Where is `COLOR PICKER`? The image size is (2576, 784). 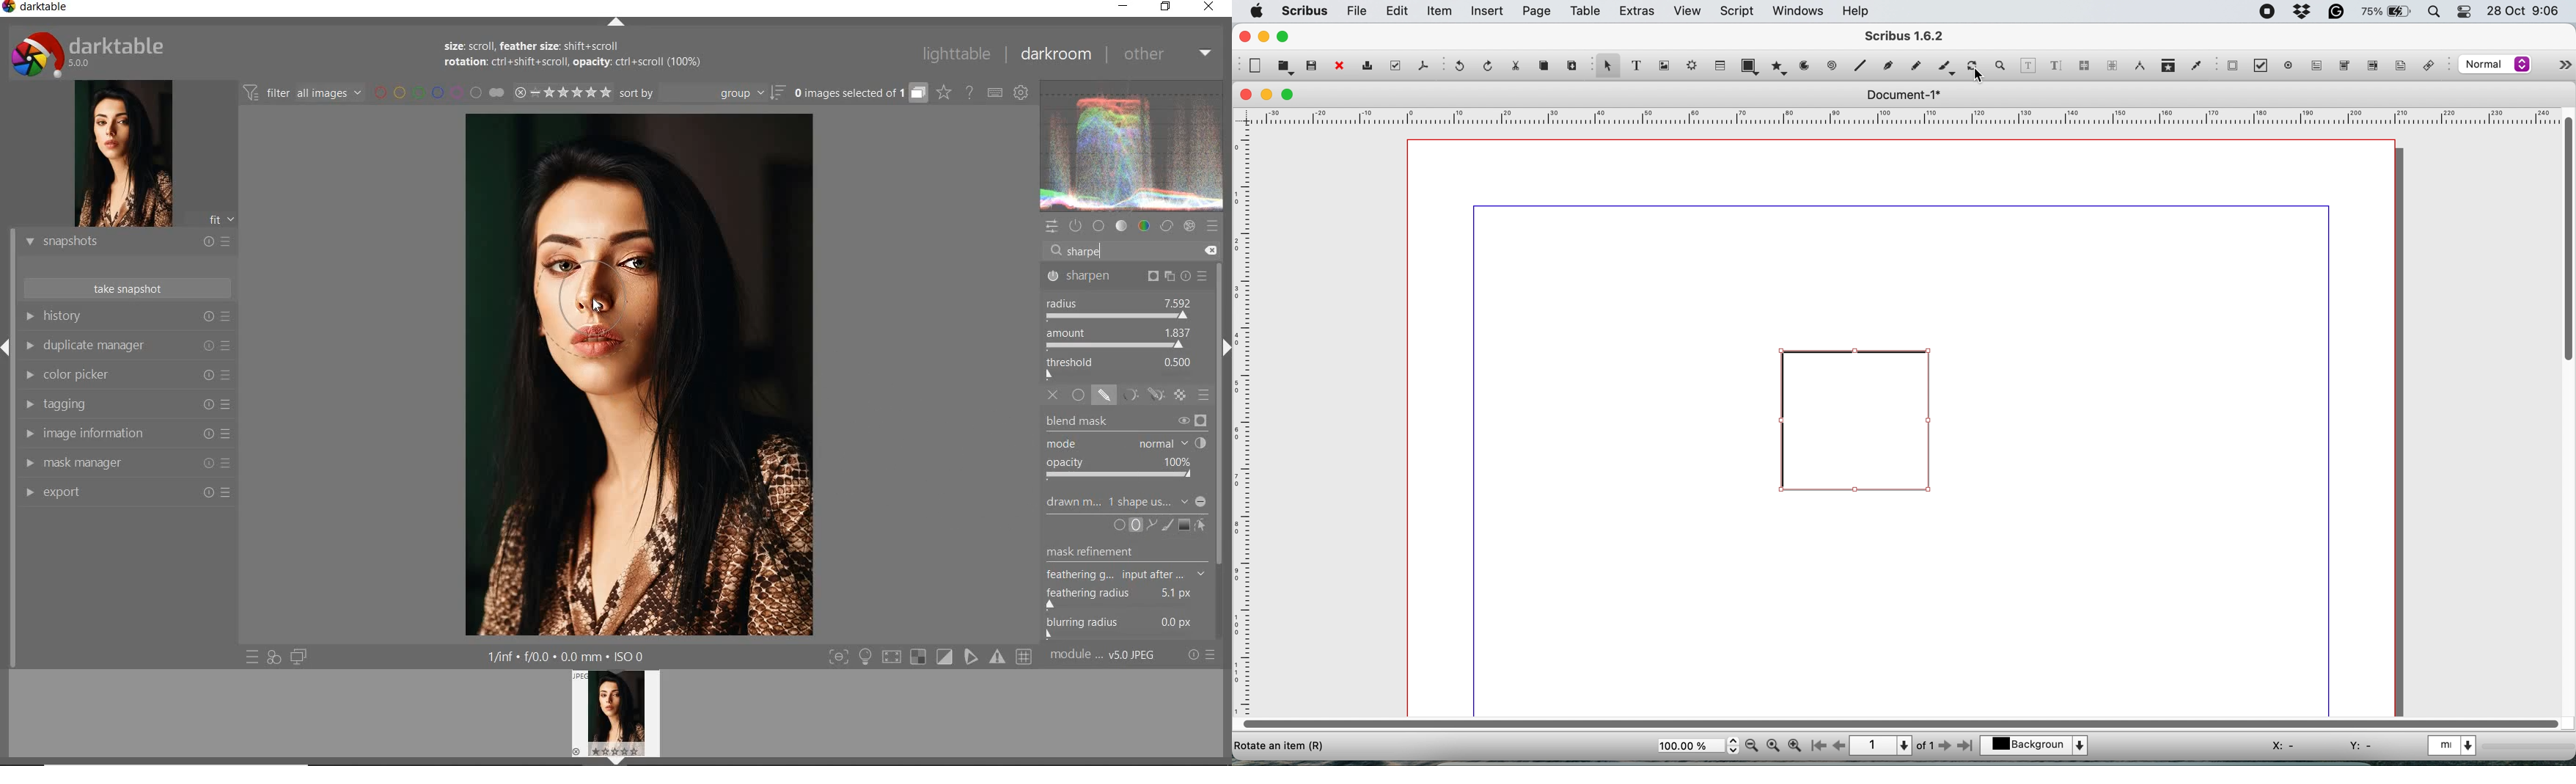
COLOR PICKER is located at coordinates (125, 376).